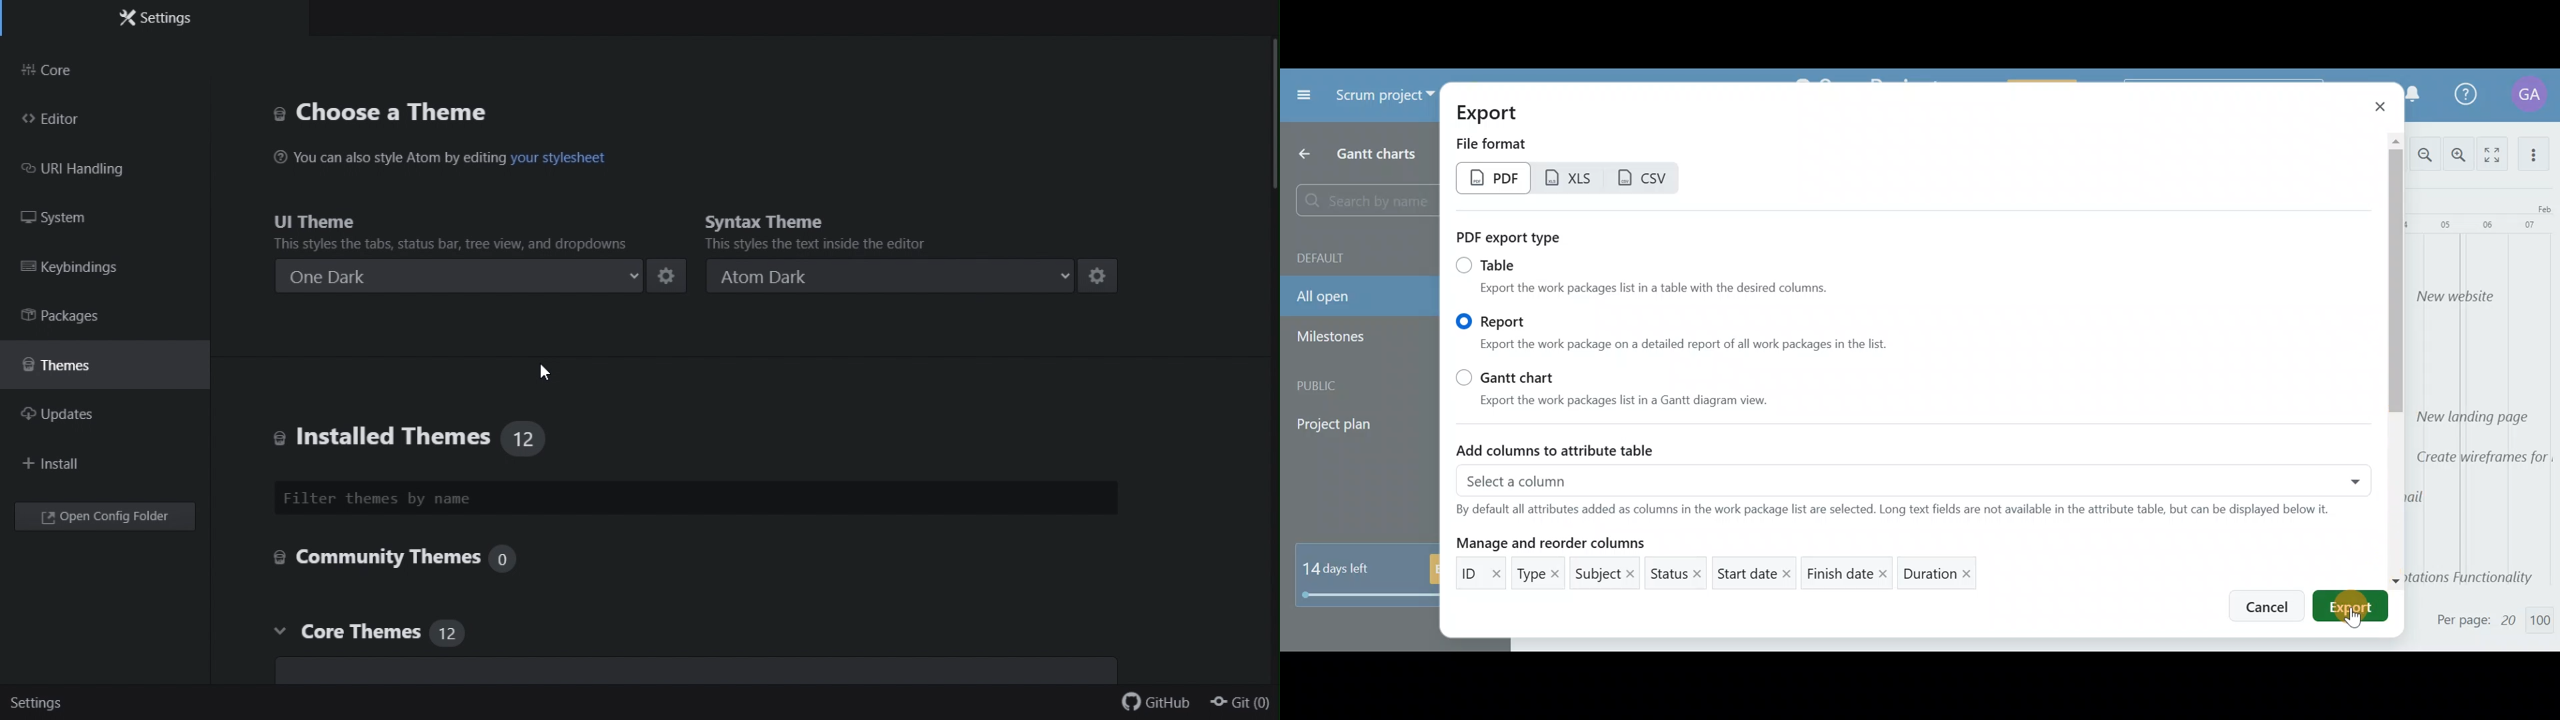 The image size is (2576, 728). I want to click on Export the work package on a detailed report of all work packages in the list., so click(1689, 349).